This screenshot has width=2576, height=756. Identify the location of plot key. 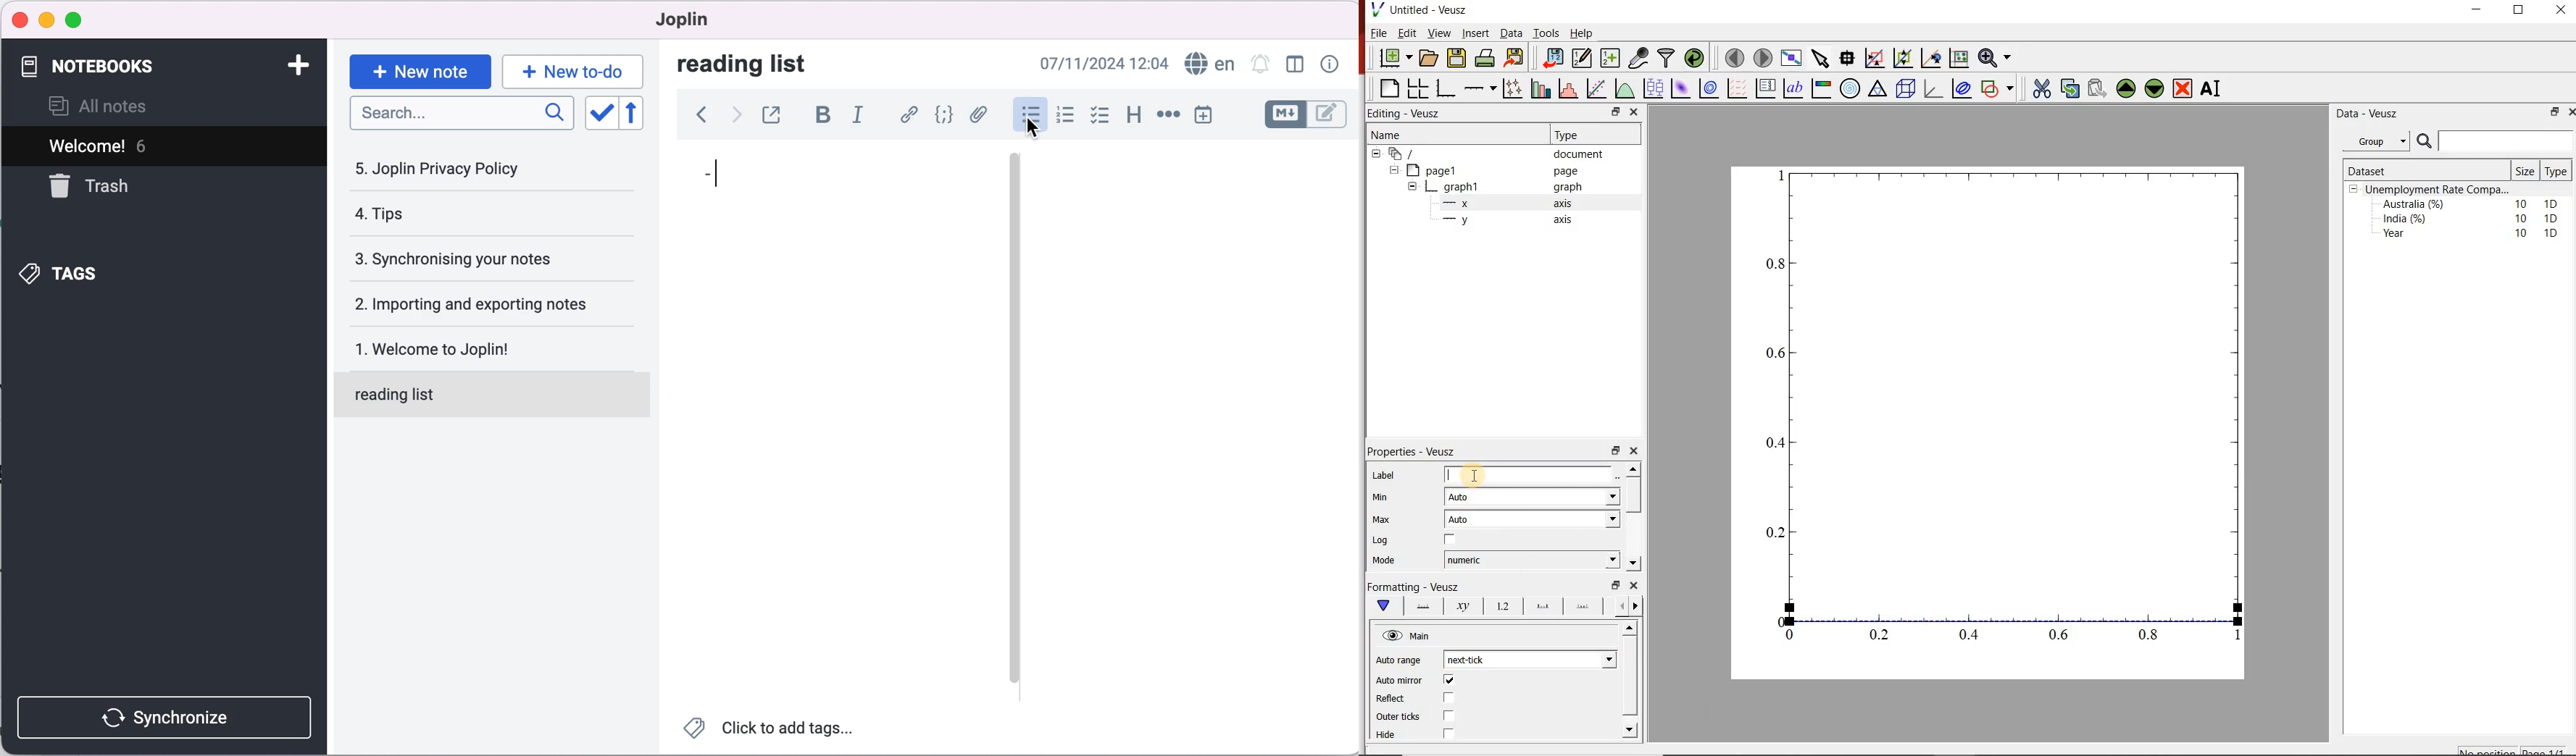
(1764, 89).